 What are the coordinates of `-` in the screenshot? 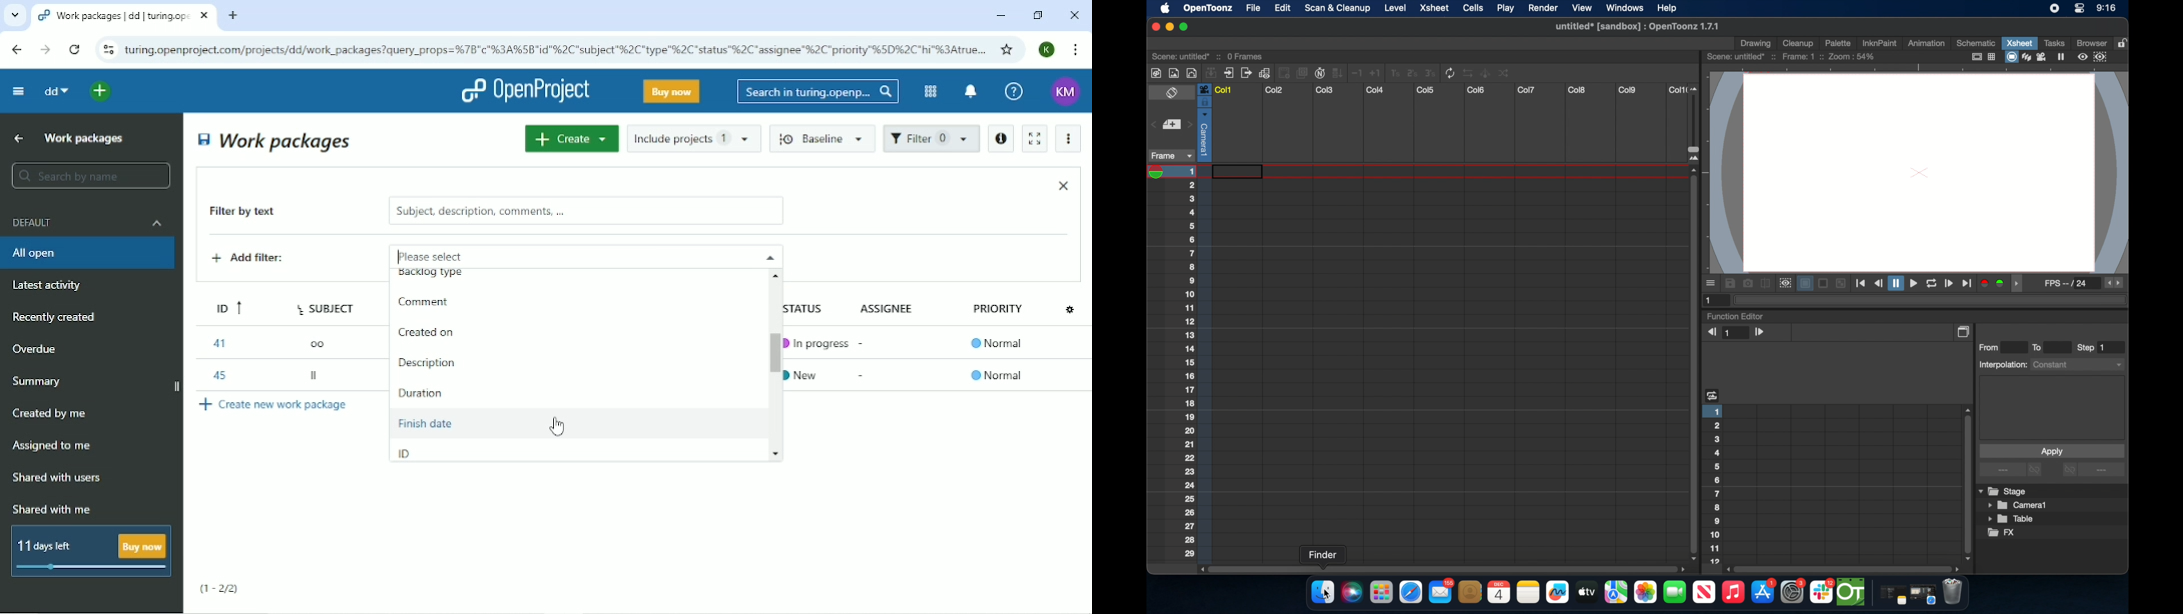 It's located at (864, 340).